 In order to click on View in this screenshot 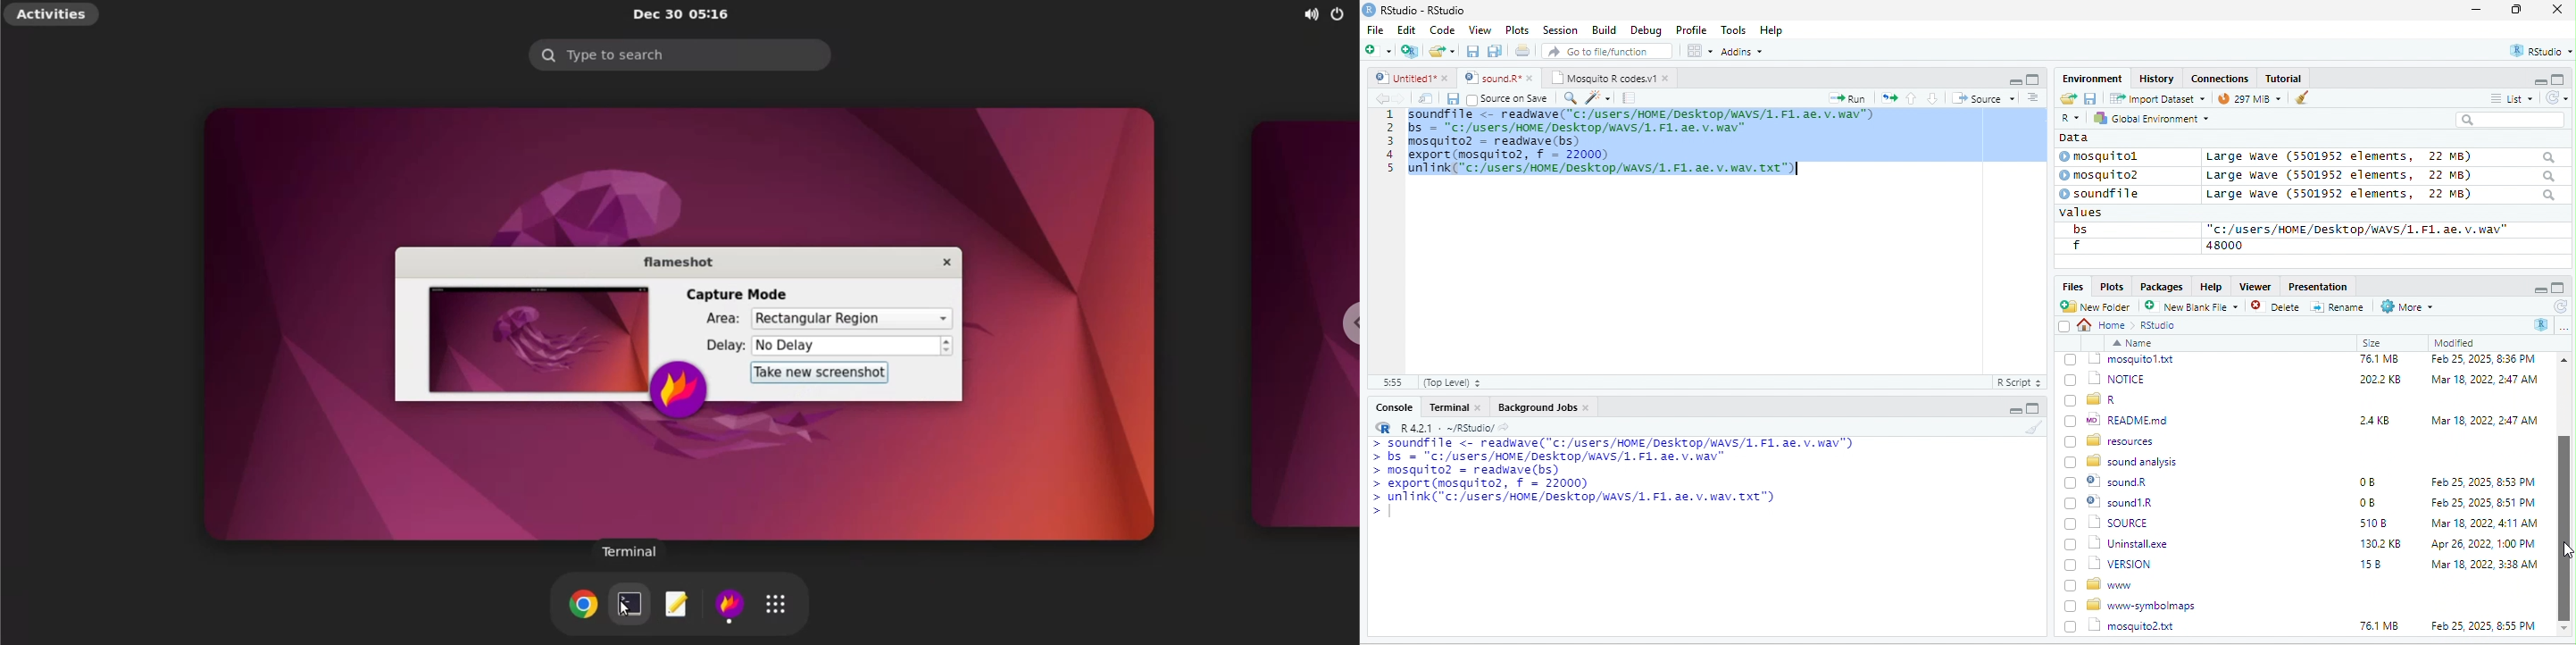, I will do `click(1479, 31)`.